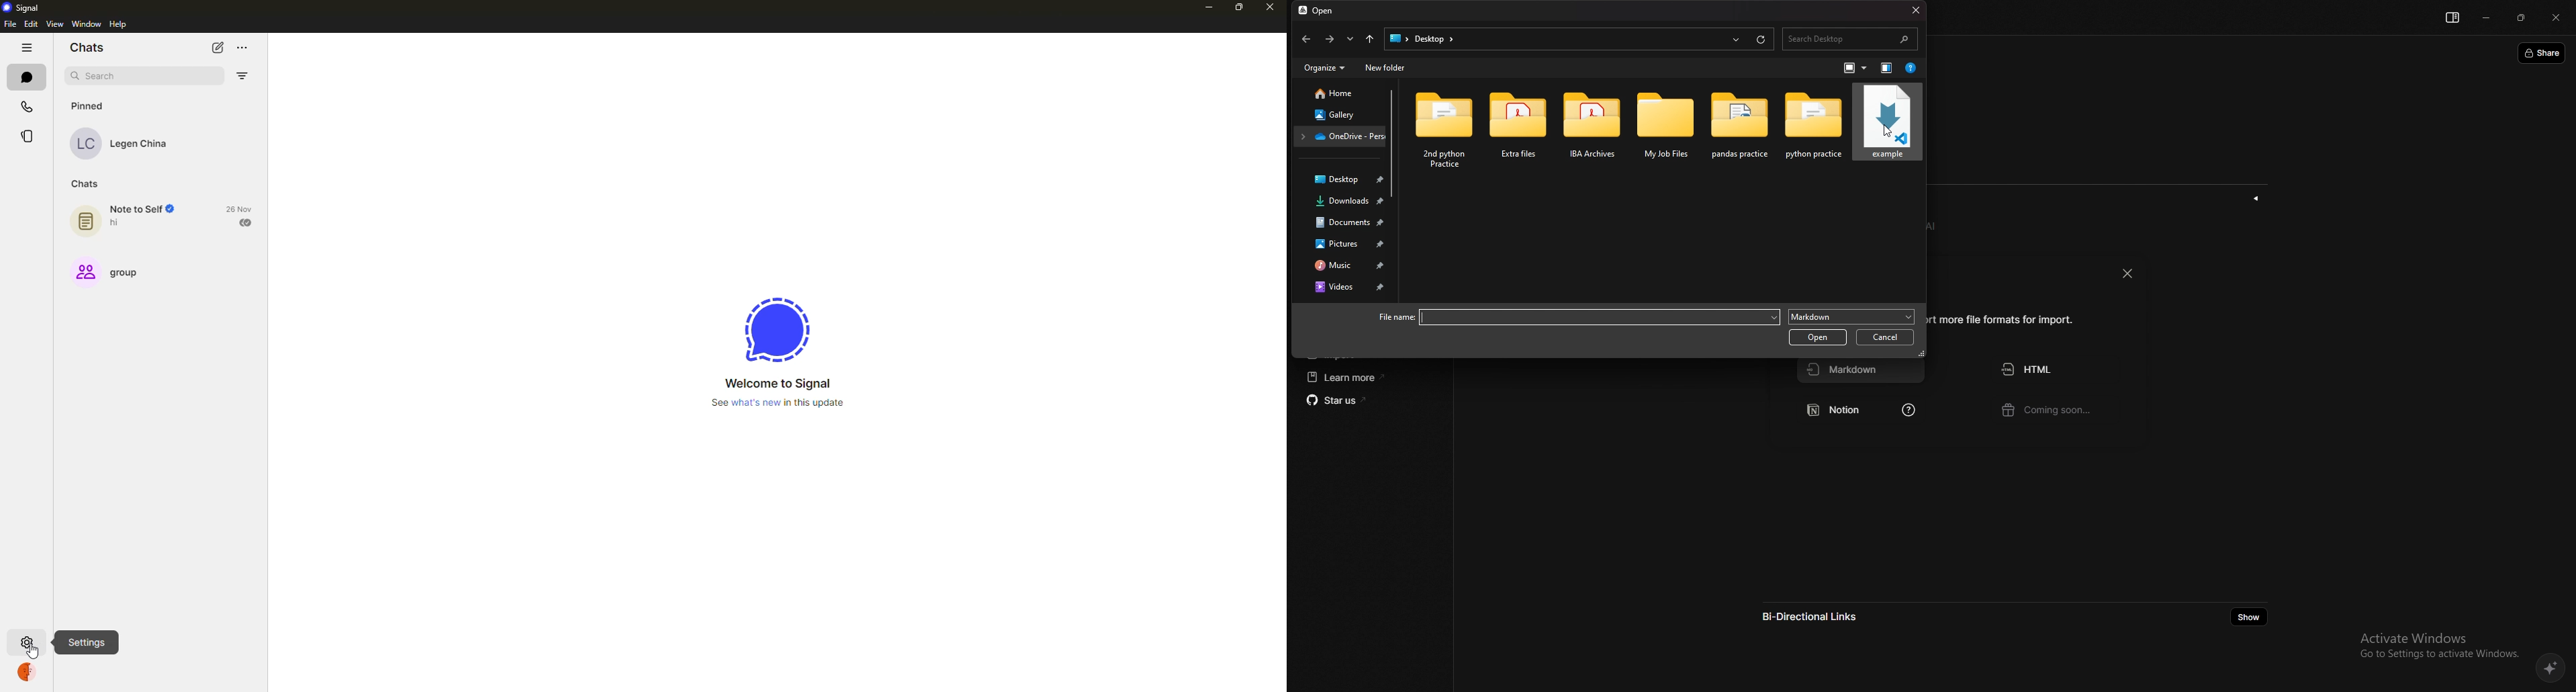 The image size is (2576, 700). Describe the element at coordinates (2557, 18) in the screenshot. I see `close` at that location.